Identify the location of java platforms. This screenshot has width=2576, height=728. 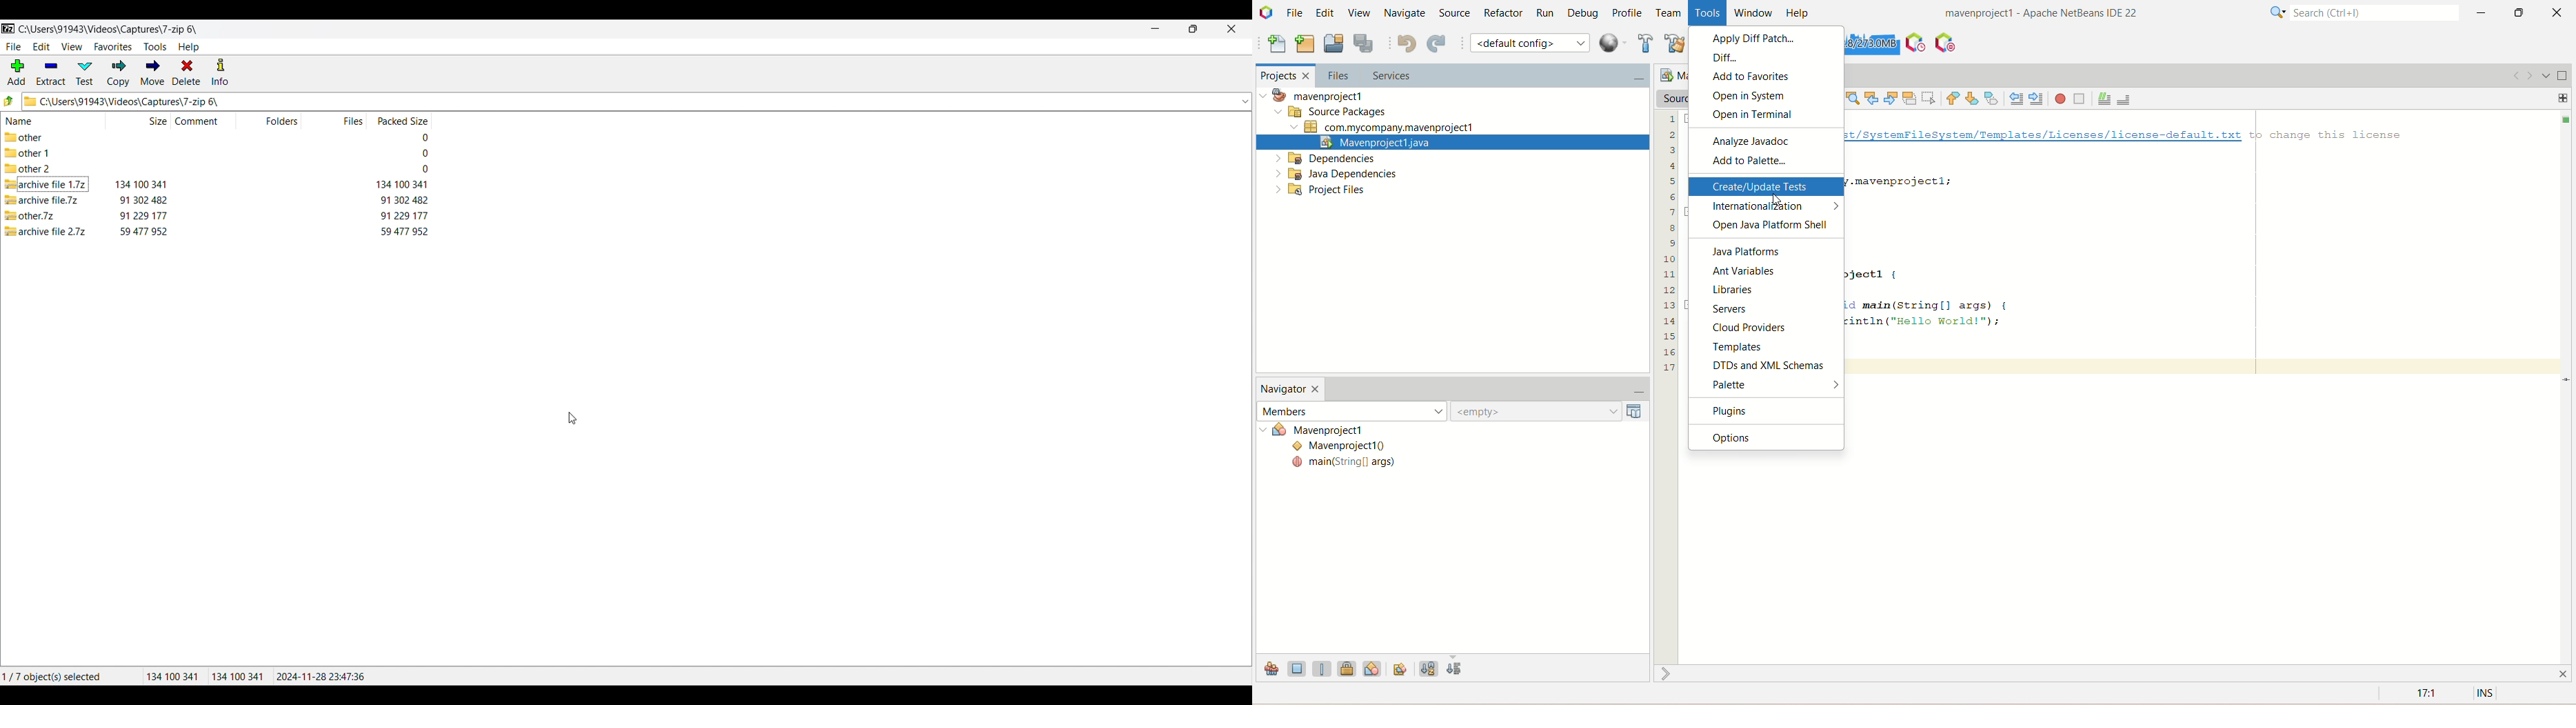
(1767, 252).